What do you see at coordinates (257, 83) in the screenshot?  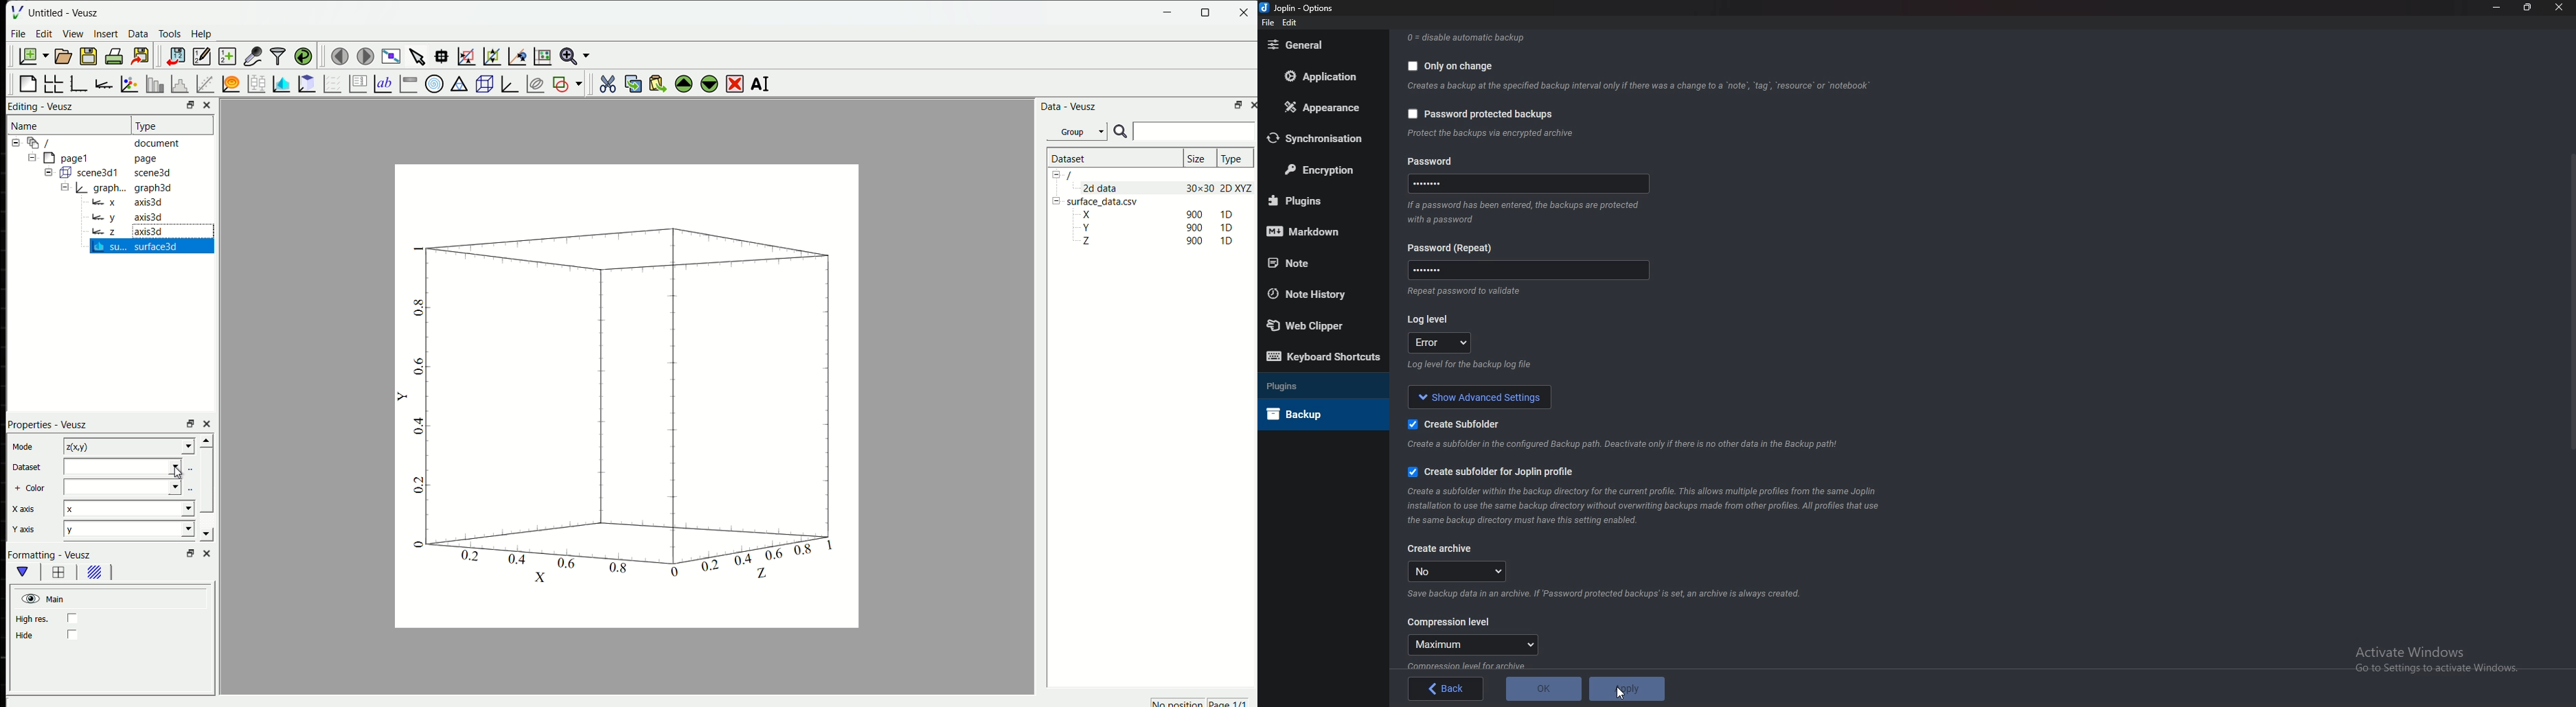 I see `plot box plots` at bounding box center [257, 83].